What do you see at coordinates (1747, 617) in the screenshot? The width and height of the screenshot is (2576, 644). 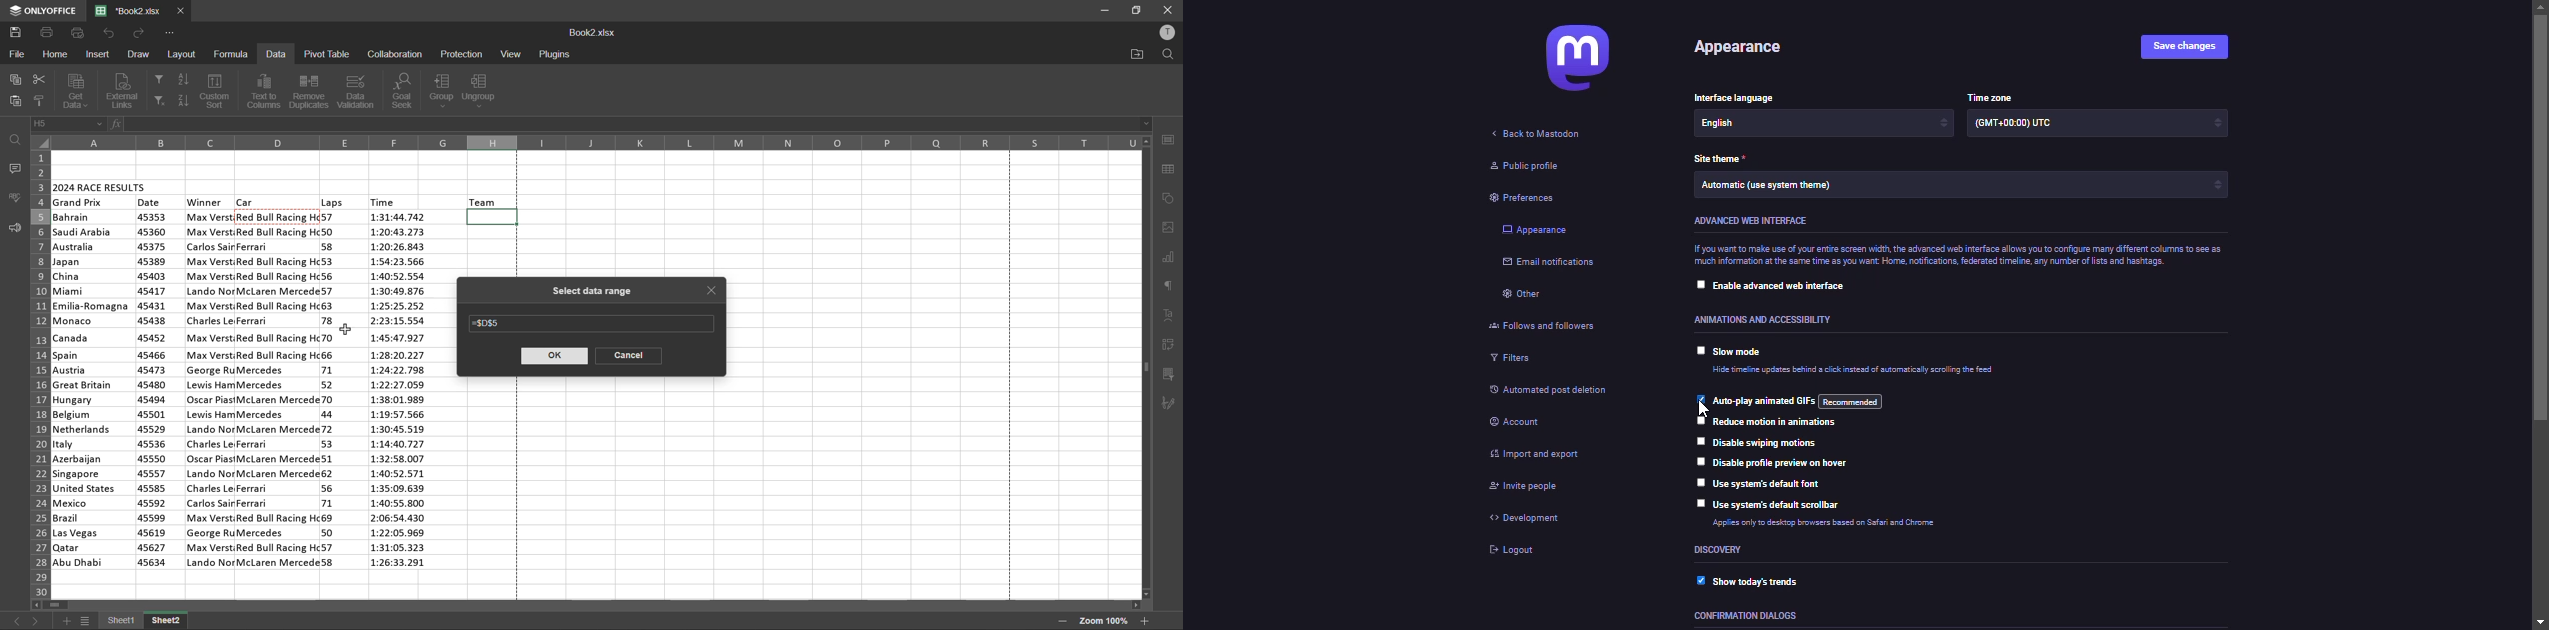 I see `dialoges` at bounding box center [1747, 617].